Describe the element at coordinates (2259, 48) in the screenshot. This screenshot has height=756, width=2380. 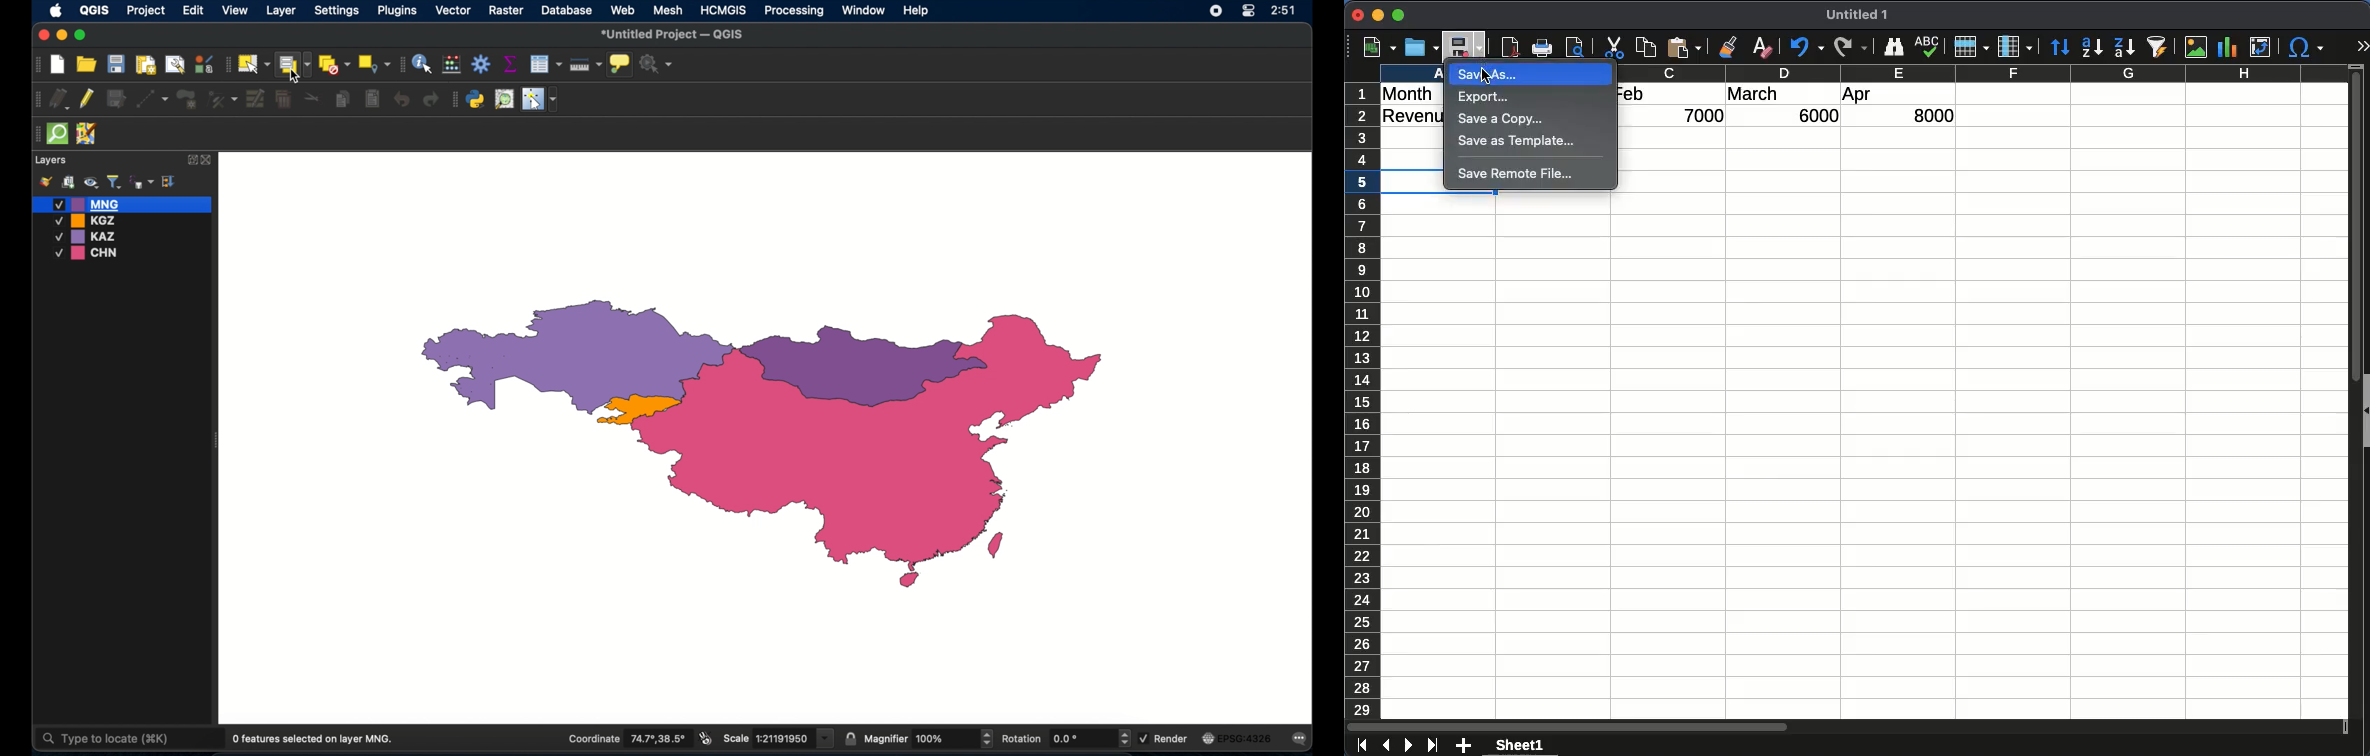
I see `pivot table` at that location.